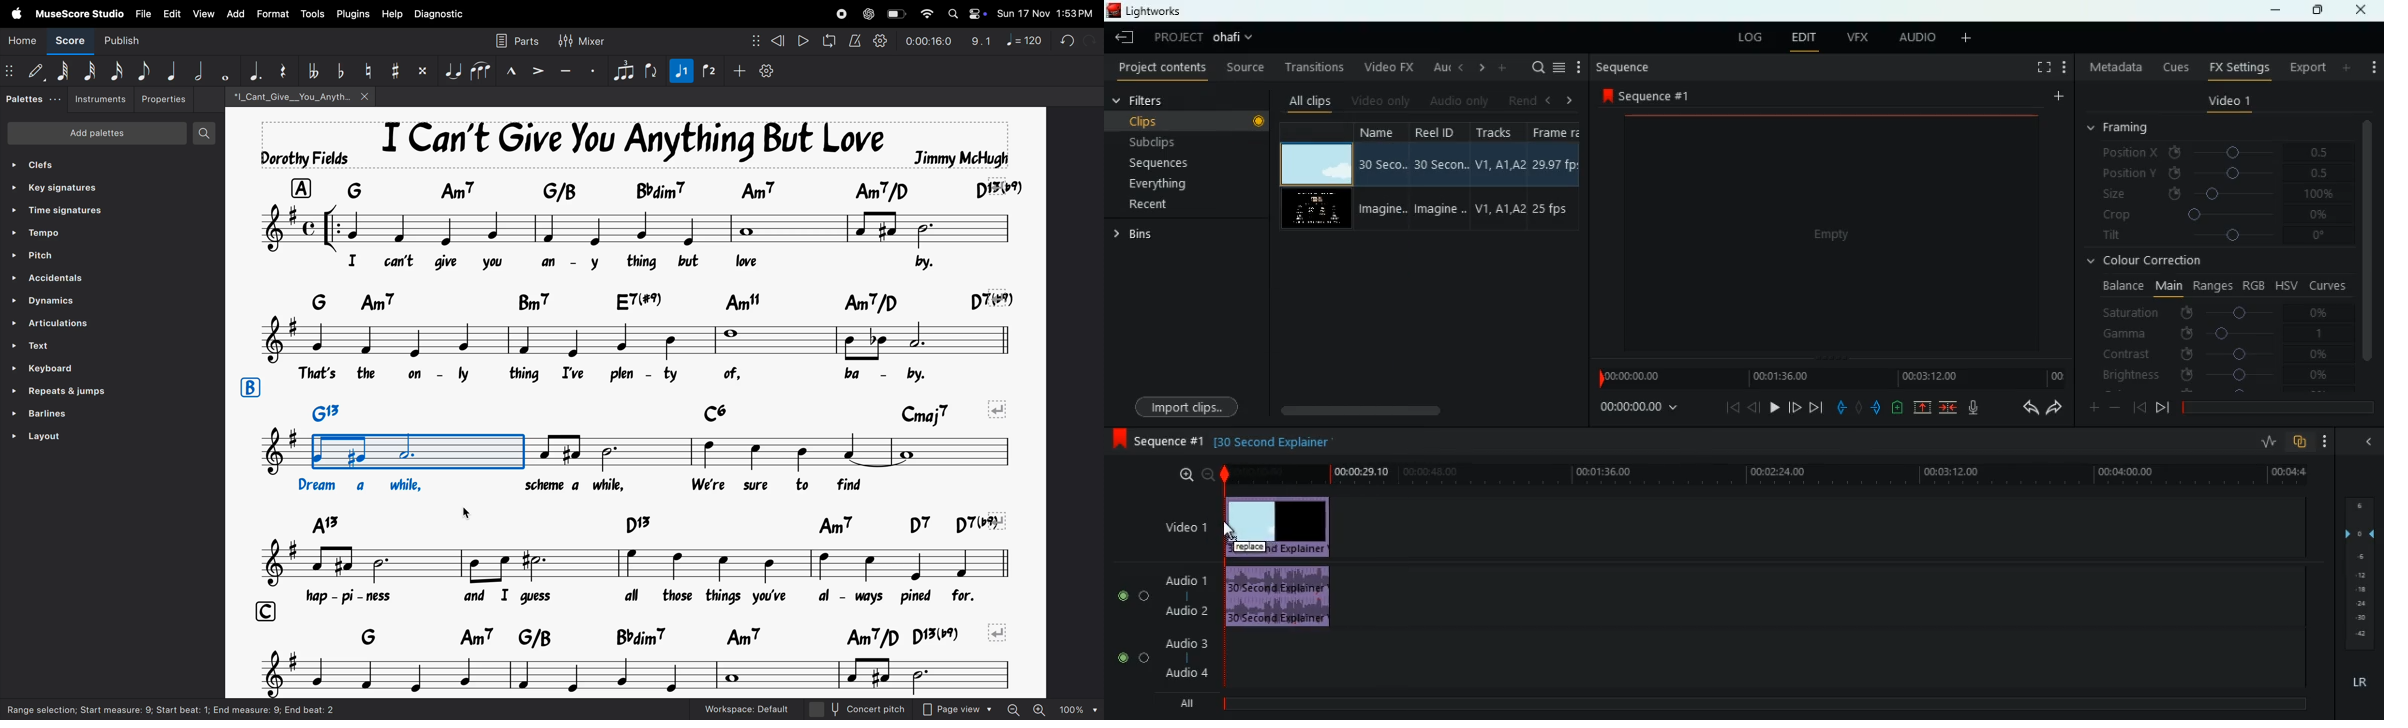  What do you see at coordinates (394, 71) in the screenshot?
I see `toggle sharp` at bounding box center [394, 71].